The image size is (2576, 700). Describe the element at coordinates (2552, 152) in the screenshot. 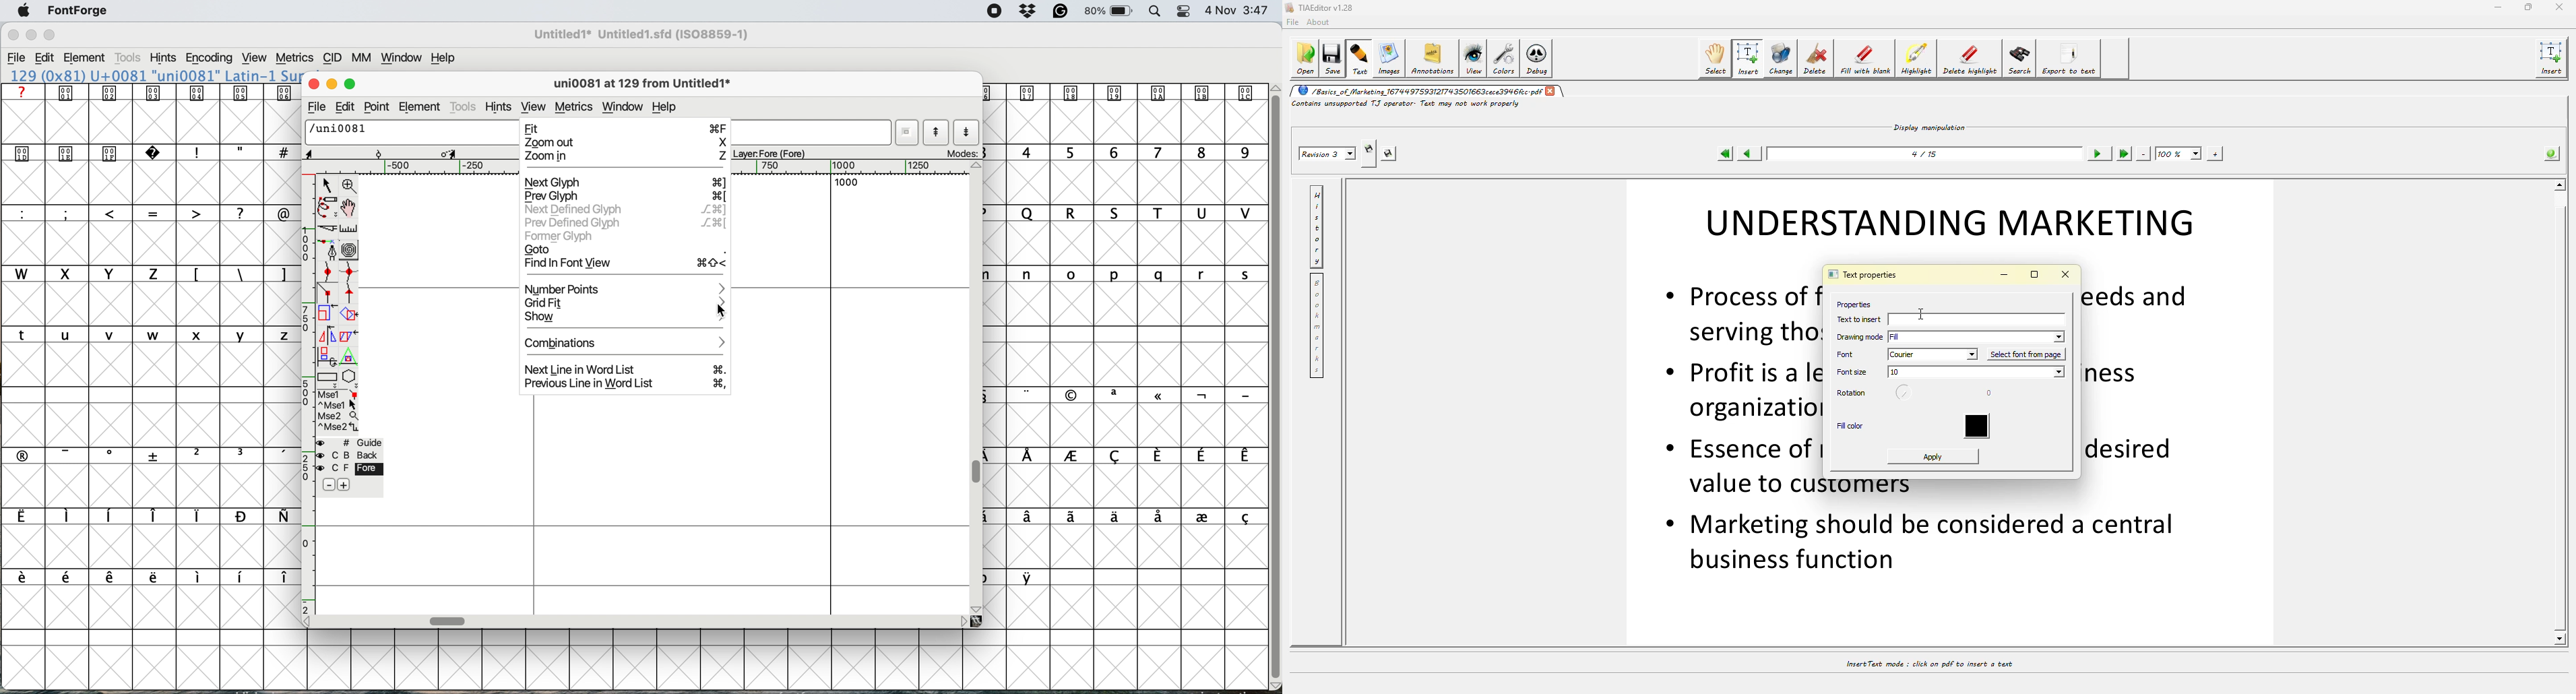

I see `info about pdf` at that location.